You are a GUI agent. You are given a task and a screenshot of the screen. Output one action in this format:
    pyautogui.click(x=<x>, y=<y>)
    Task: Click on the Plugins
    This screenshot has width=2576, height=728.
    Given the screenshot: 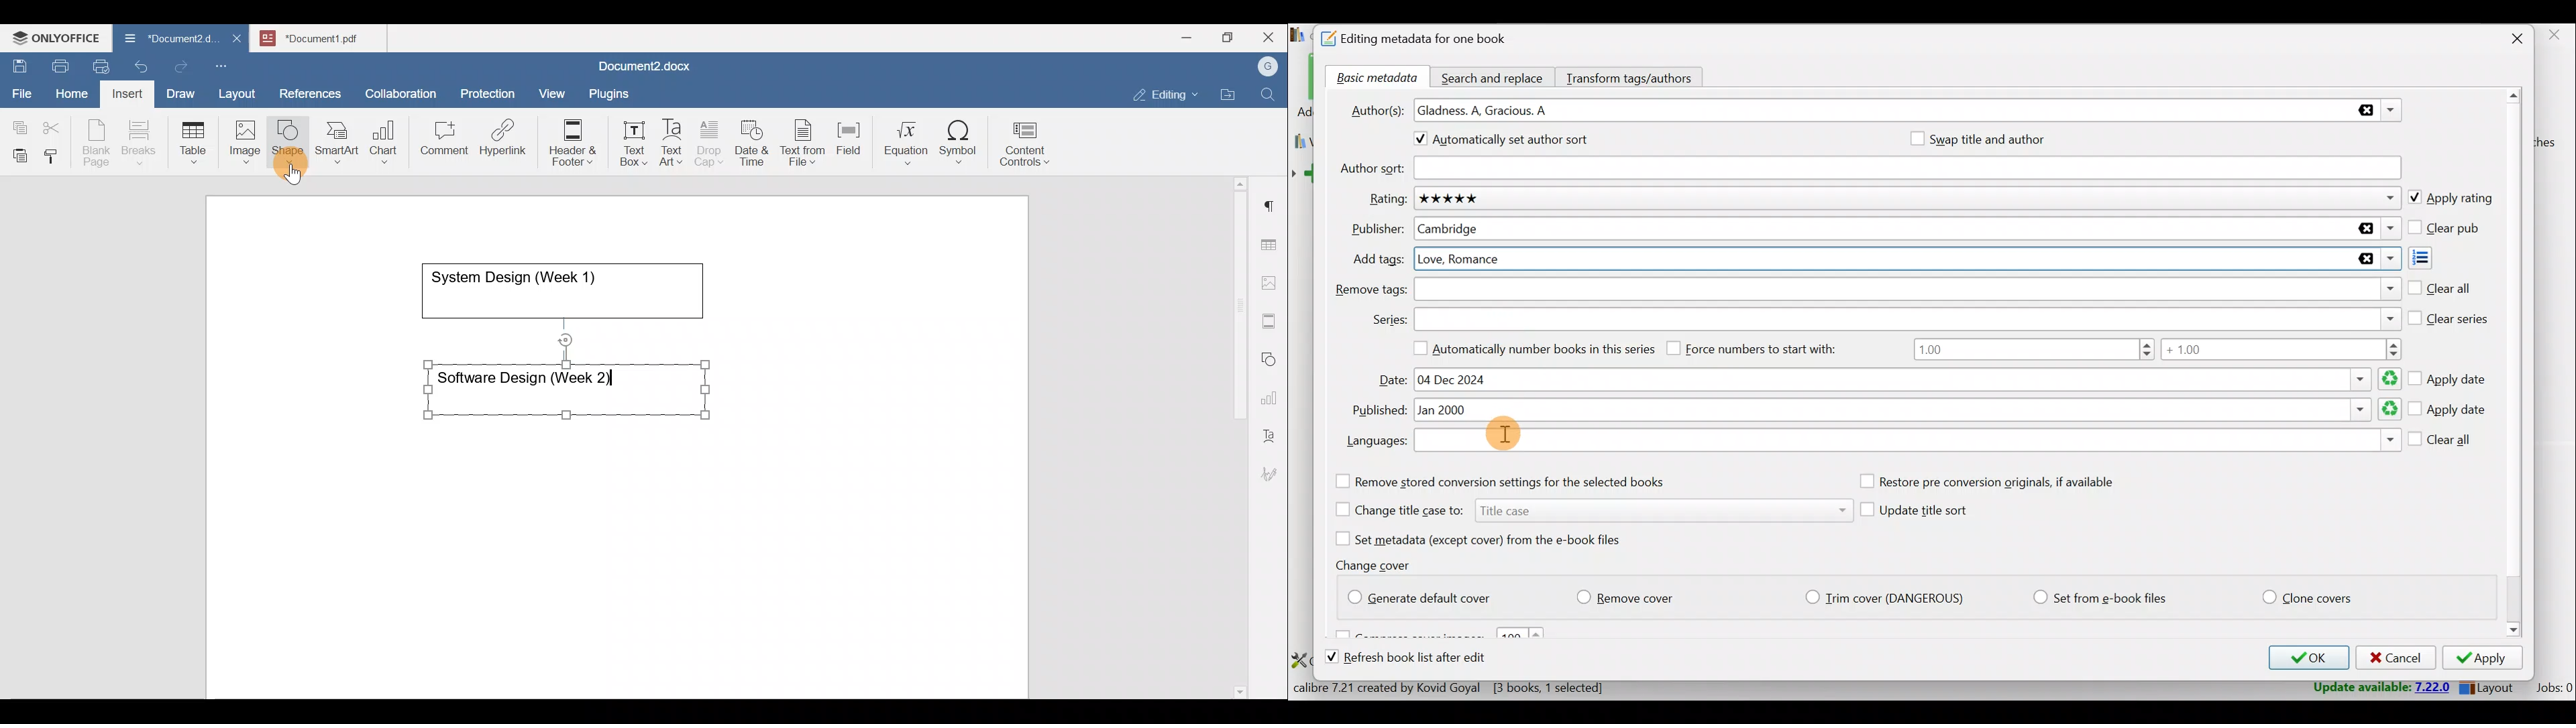 What is the action you would take?
    pyautogui.click(x=613, y=92)
    